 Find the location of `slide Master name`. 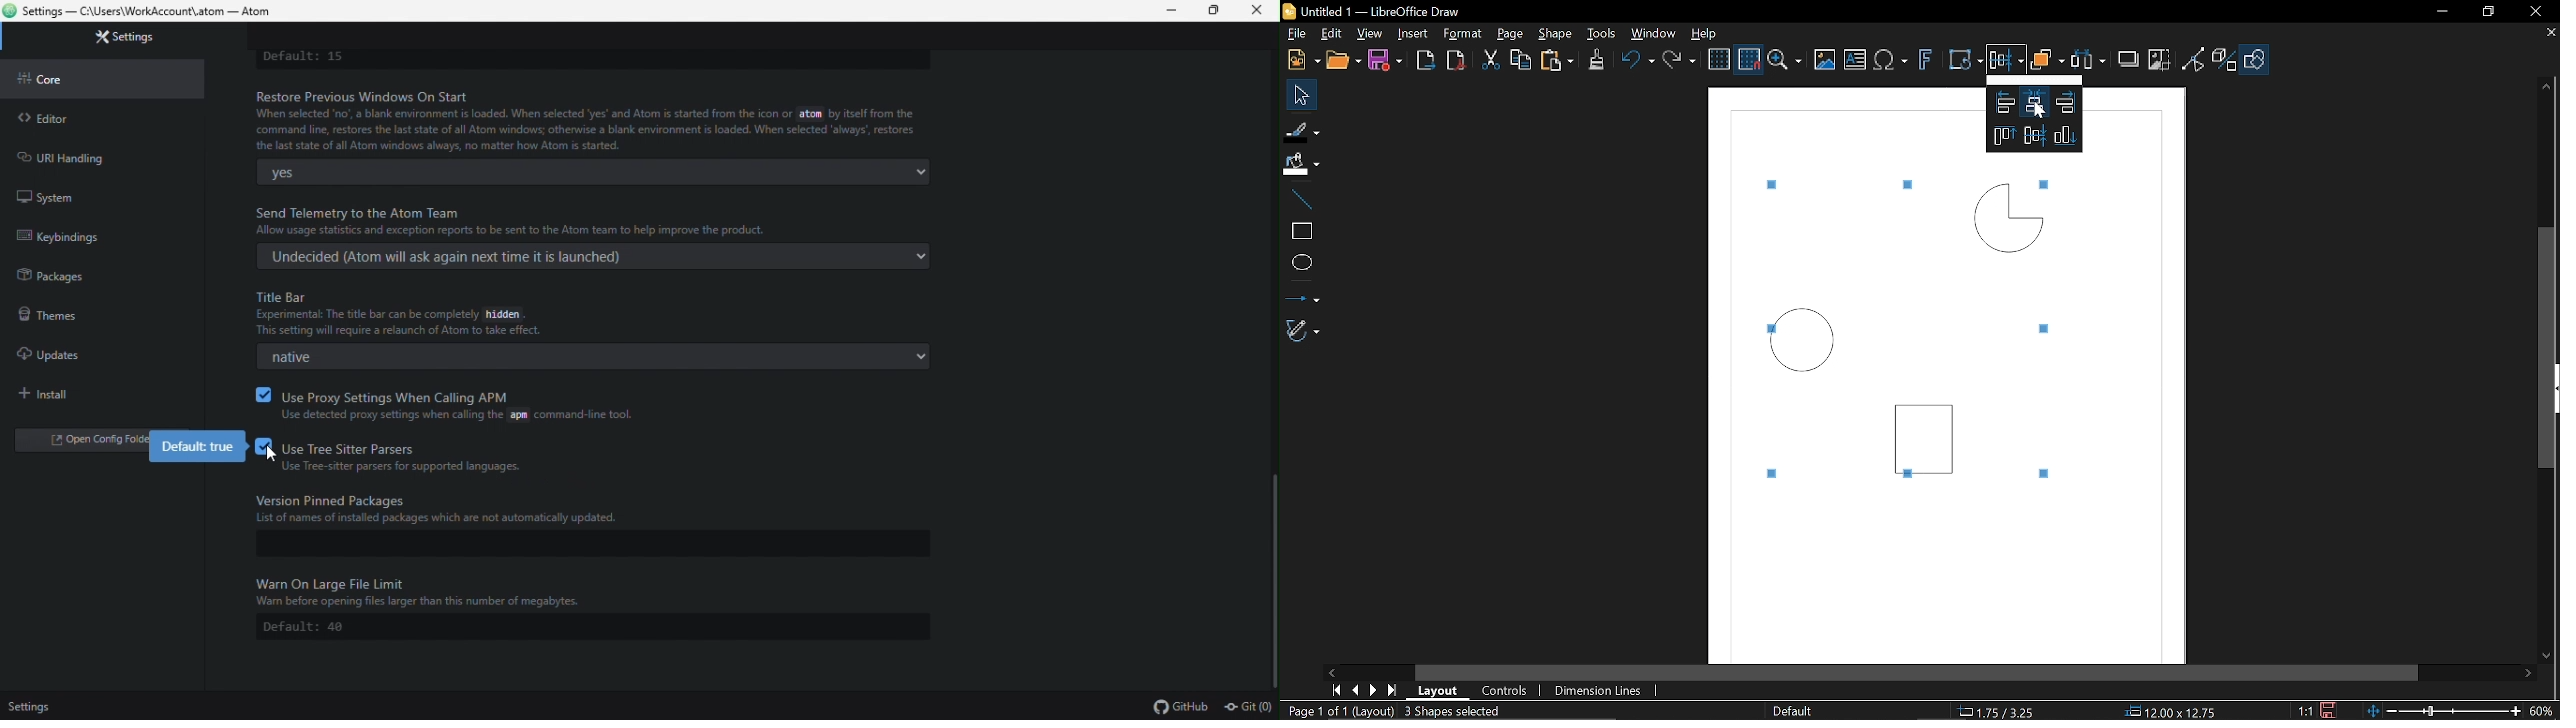

slide Master name is located at coordinates (1794, 710).